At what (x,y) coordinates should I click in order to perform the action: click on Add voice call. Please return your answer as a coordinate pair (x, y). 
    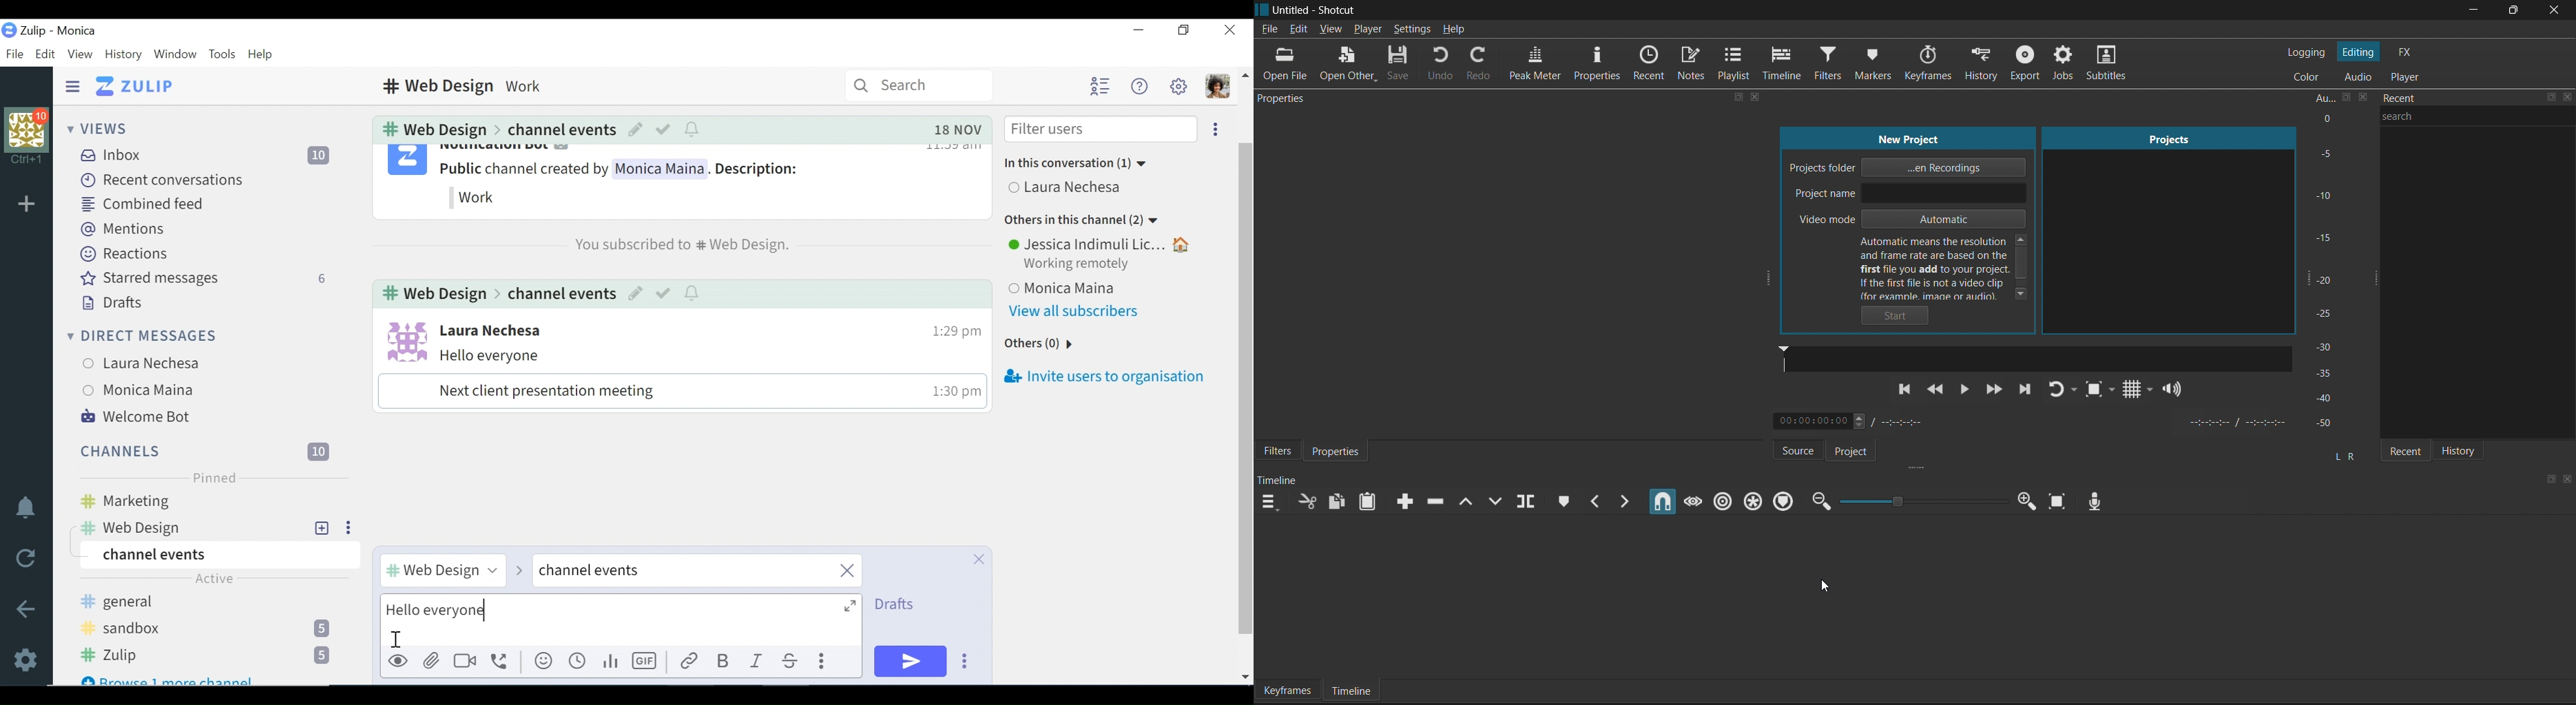
    Looking at the image, I should click on (500, 661).